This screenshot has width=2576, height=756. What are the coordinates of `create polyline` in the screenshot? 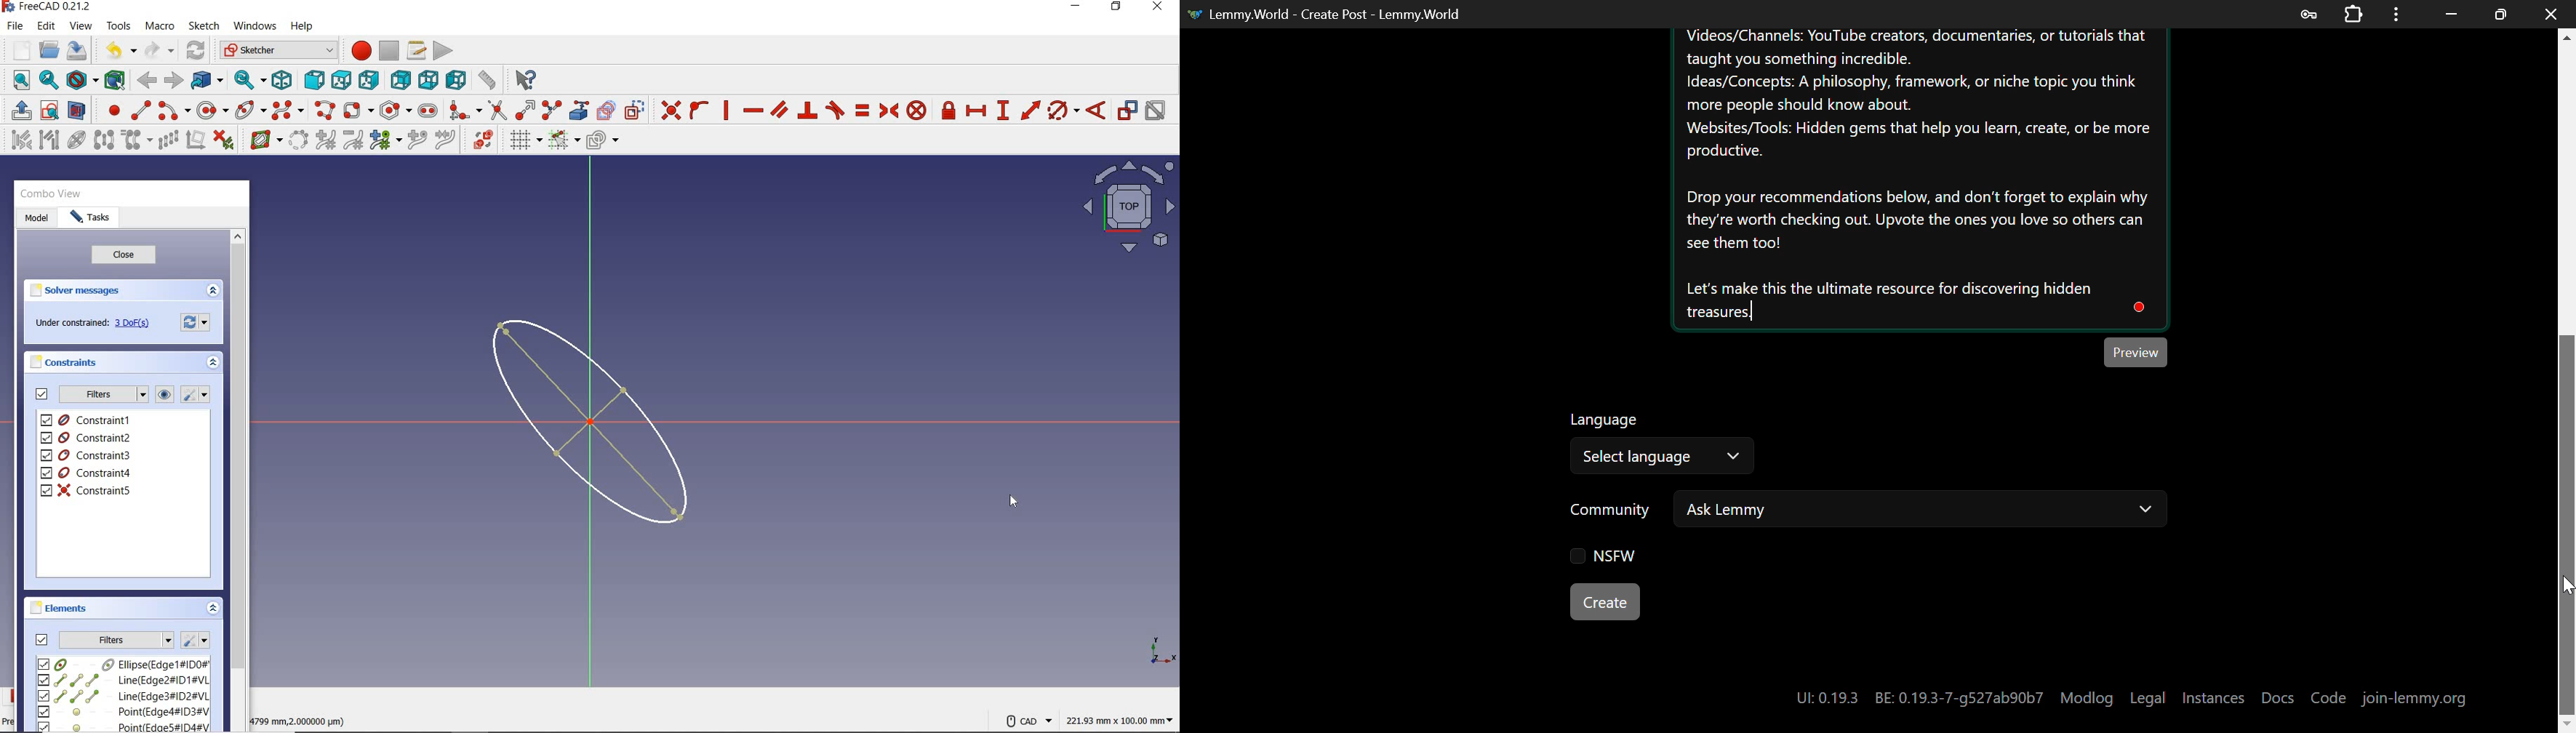 It's located at (324, 110).